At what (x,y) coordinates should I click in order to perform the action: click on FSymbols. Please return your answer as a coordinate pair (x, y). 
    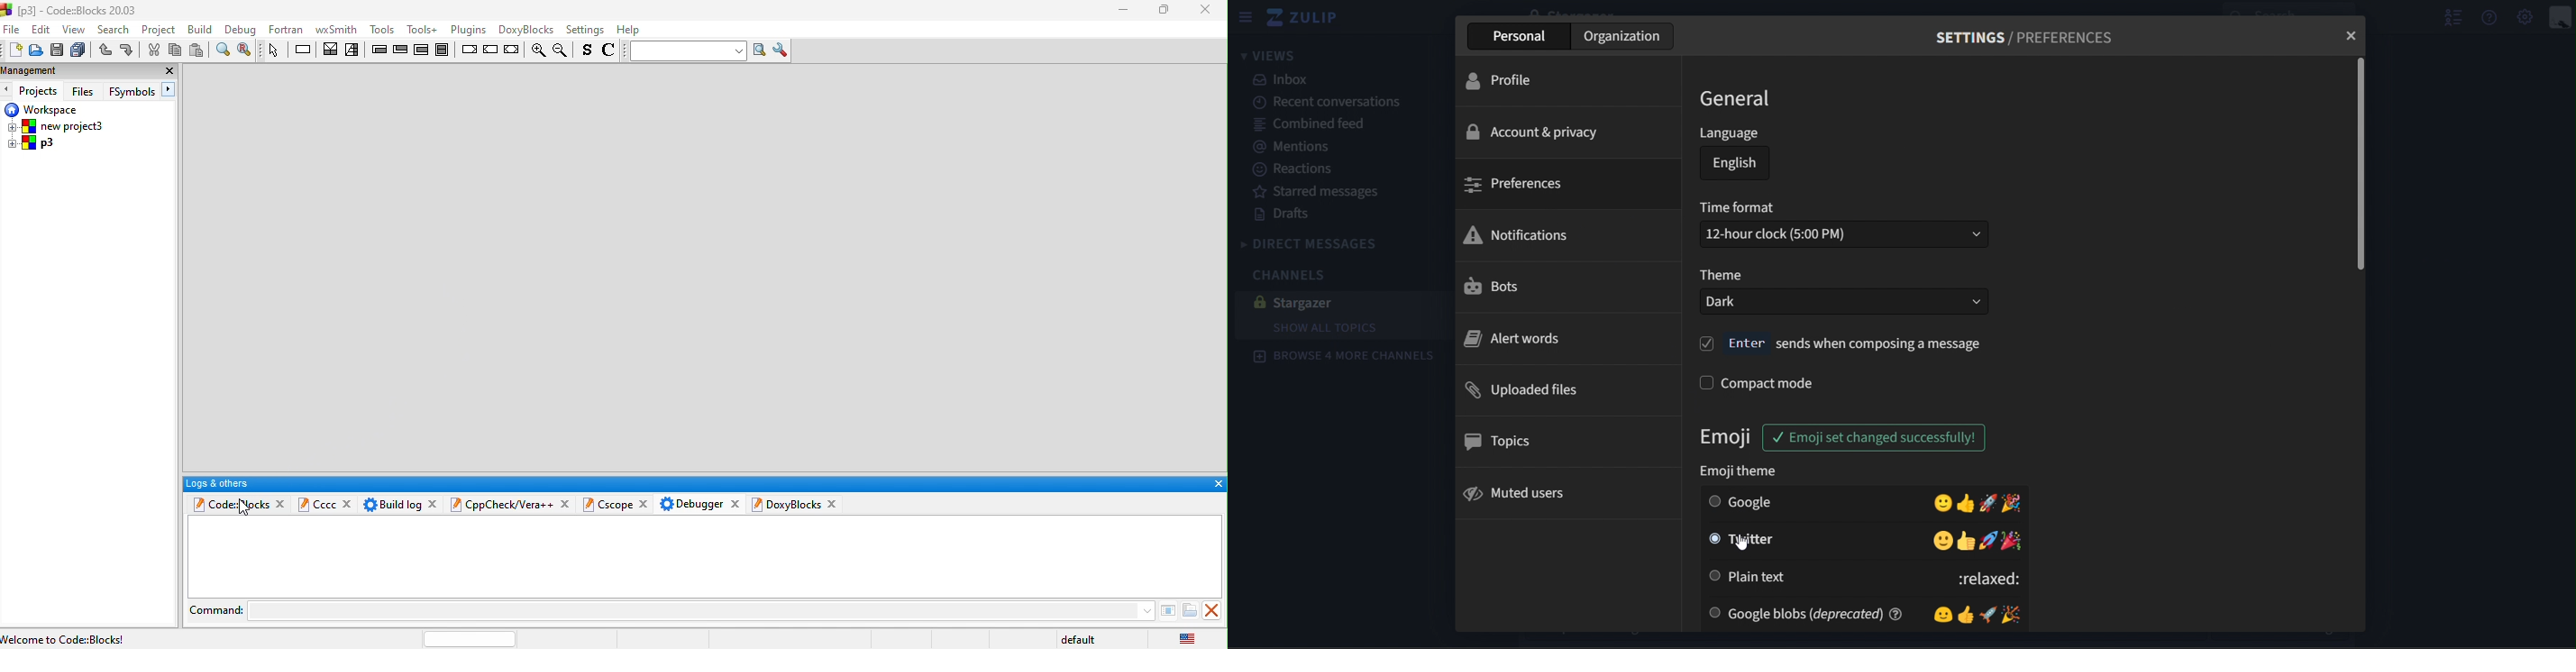
    Looking at the image, I should click on (132, 92).